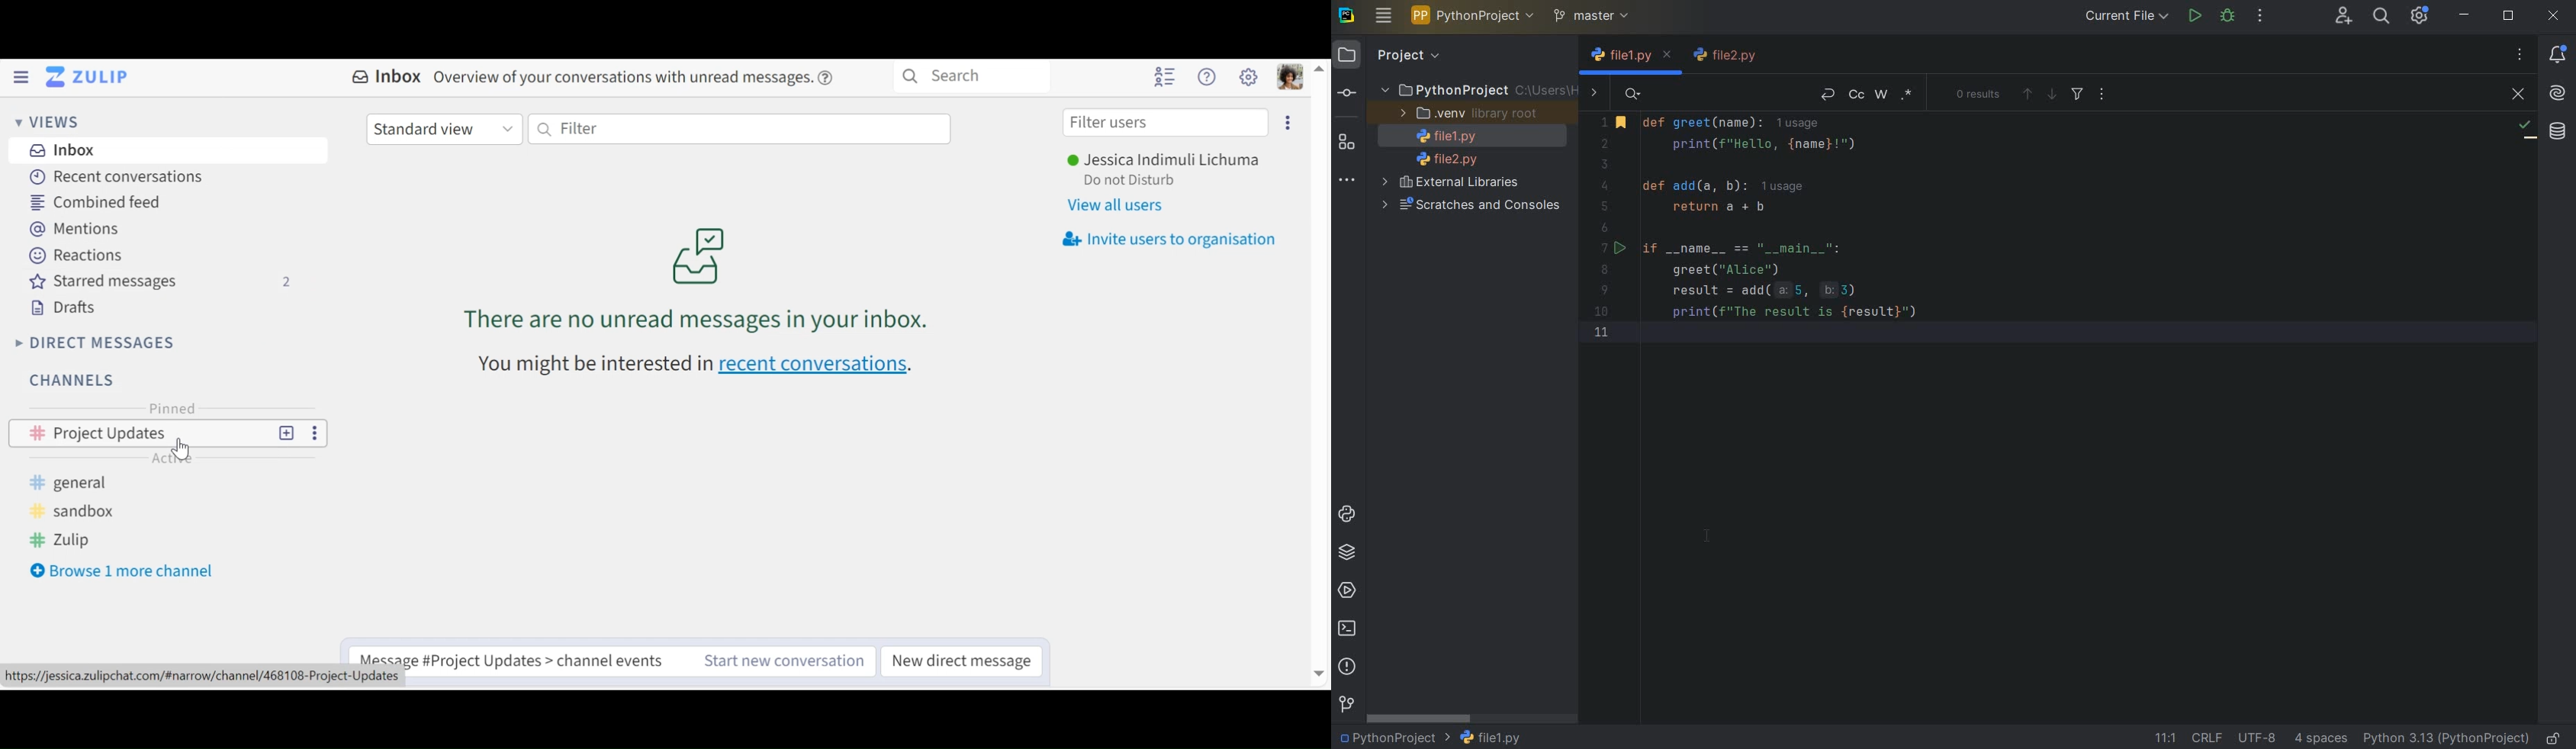 The height and width of the screenshot is (756, 2576). I want to click on PREVIOUS OR NEXT OCCURRENCE, so click(2037, 93).